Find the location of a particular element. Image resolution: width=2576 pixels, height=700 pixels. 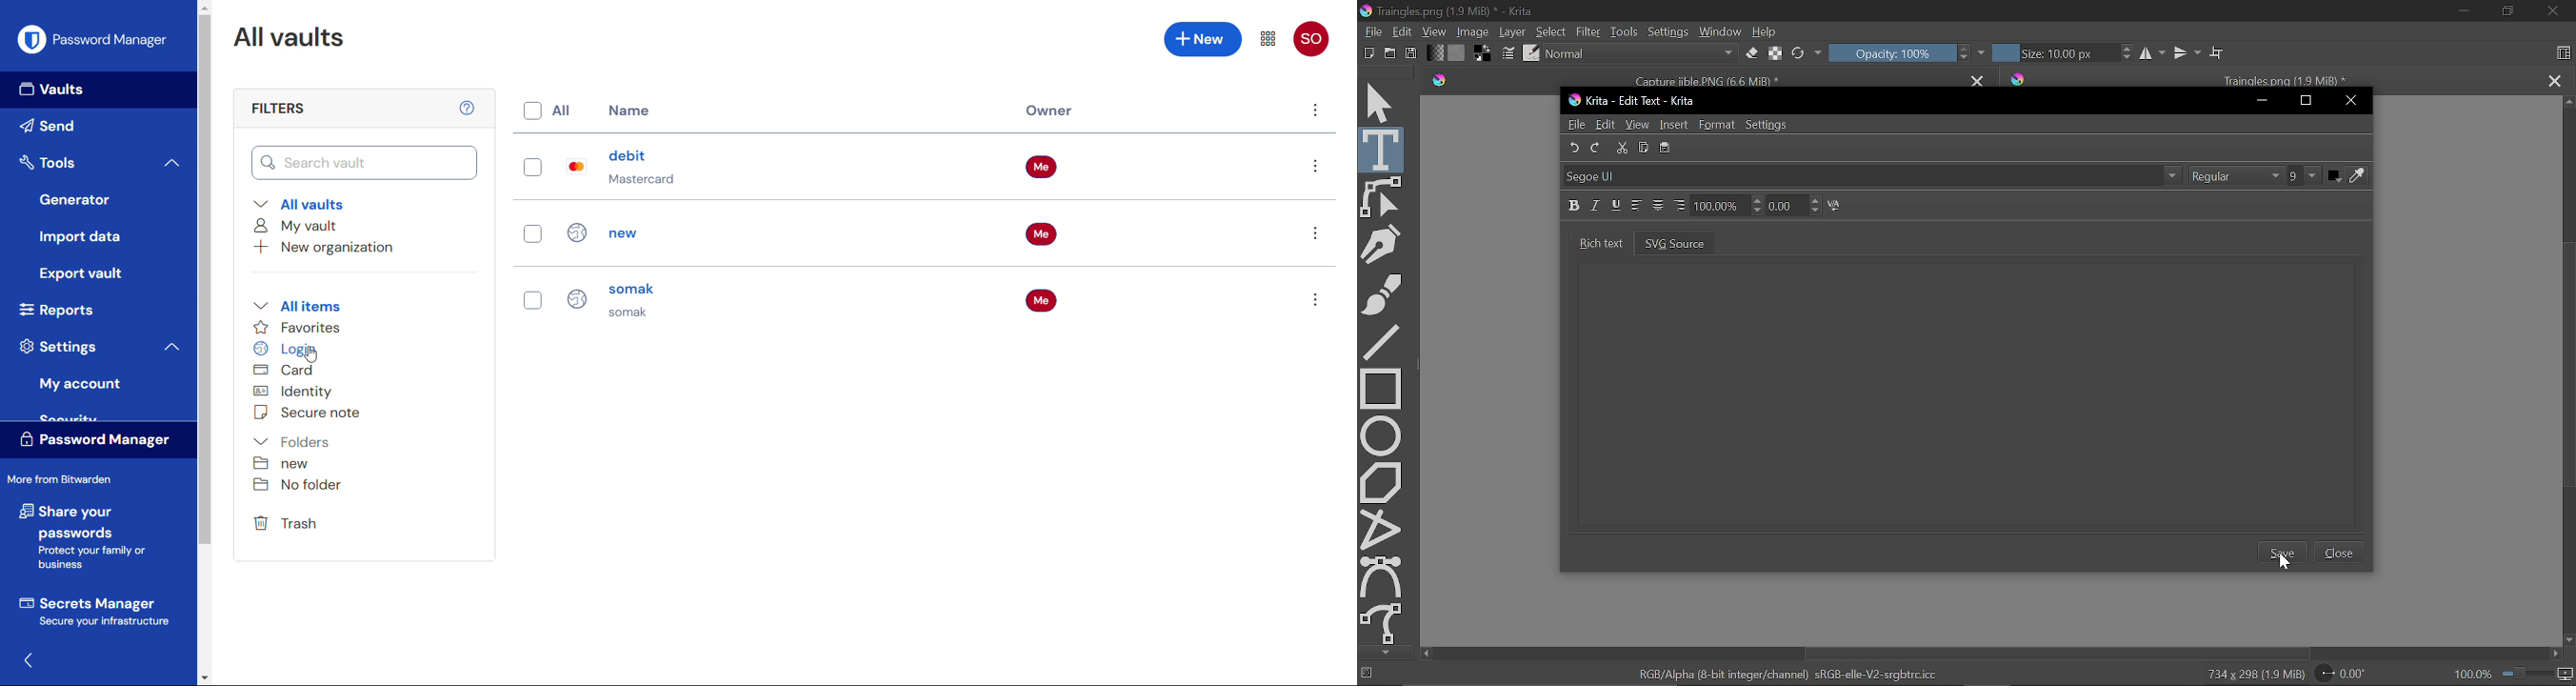

tools is located at coordinates (1622, 31).